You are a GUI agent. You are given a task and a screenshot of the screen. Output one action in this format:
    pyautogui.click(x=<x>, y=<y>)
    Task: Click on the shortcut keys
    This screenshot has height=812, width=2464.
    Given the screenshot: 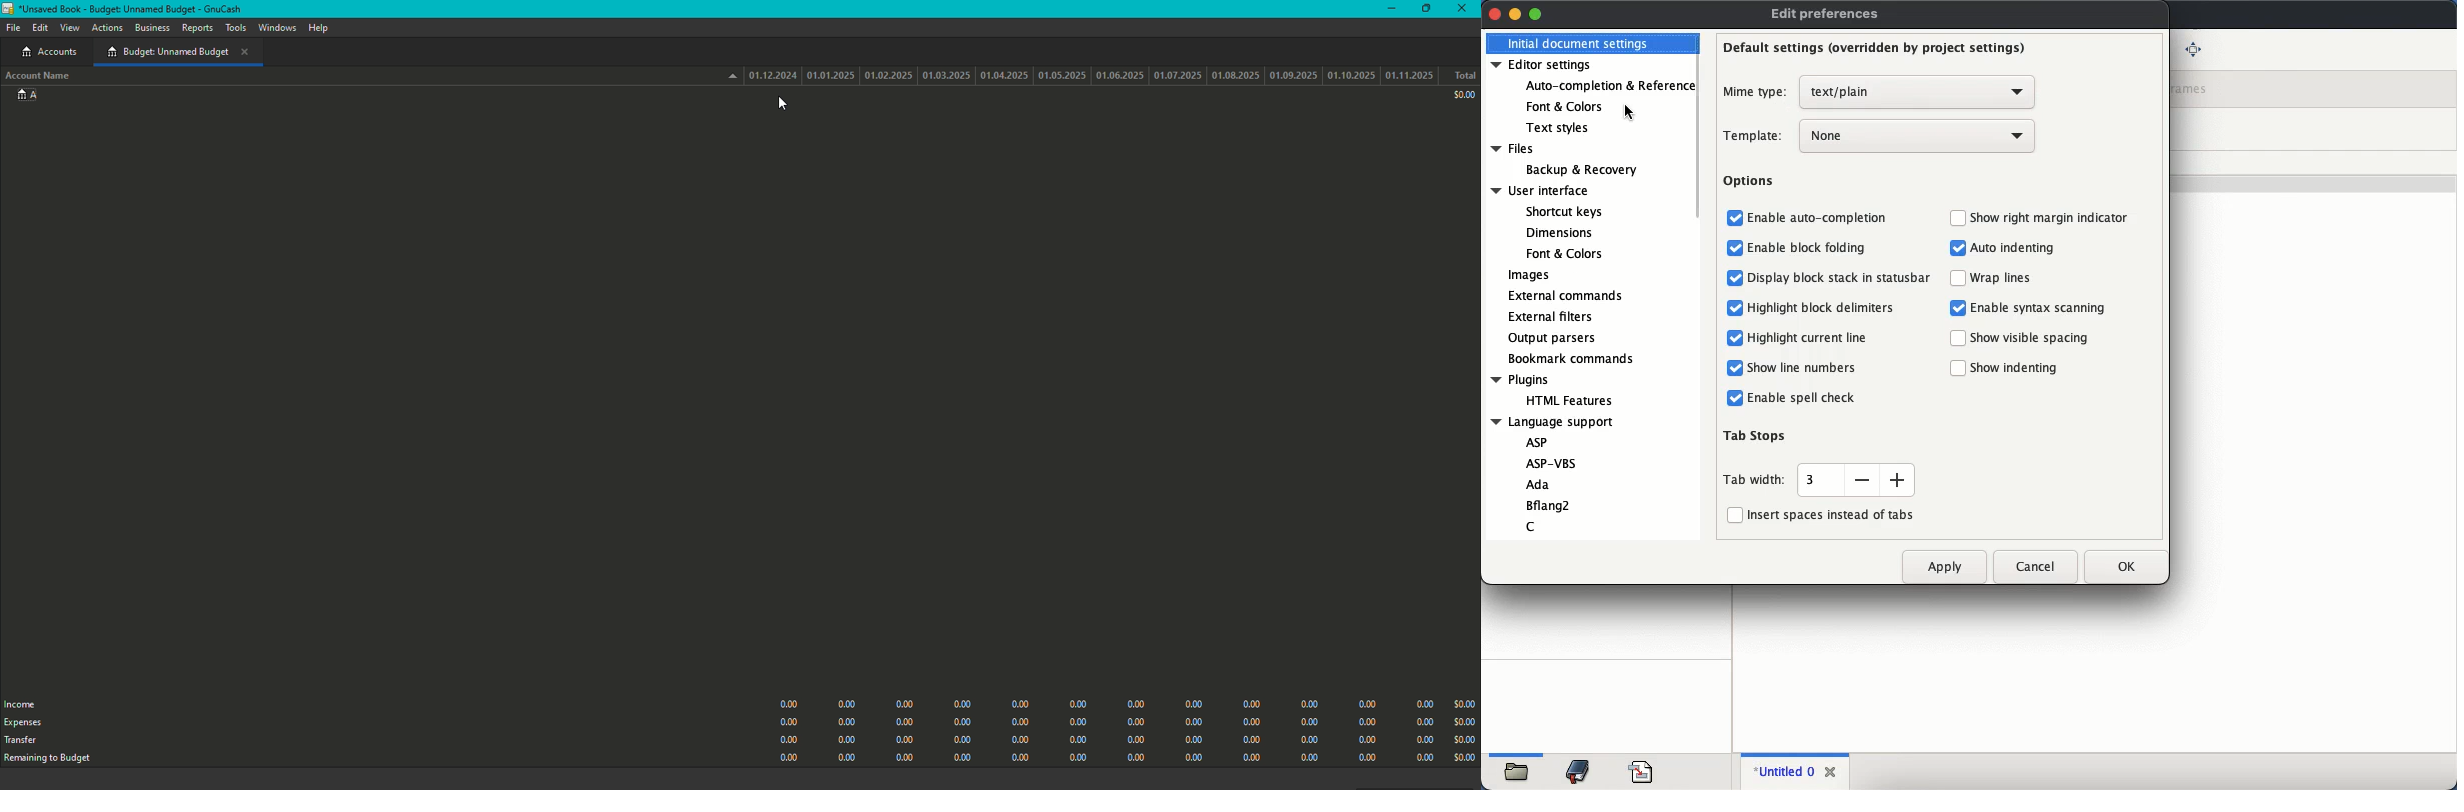 What is the action you would take?
    pyautogui.click(x=1564, y=212)
    